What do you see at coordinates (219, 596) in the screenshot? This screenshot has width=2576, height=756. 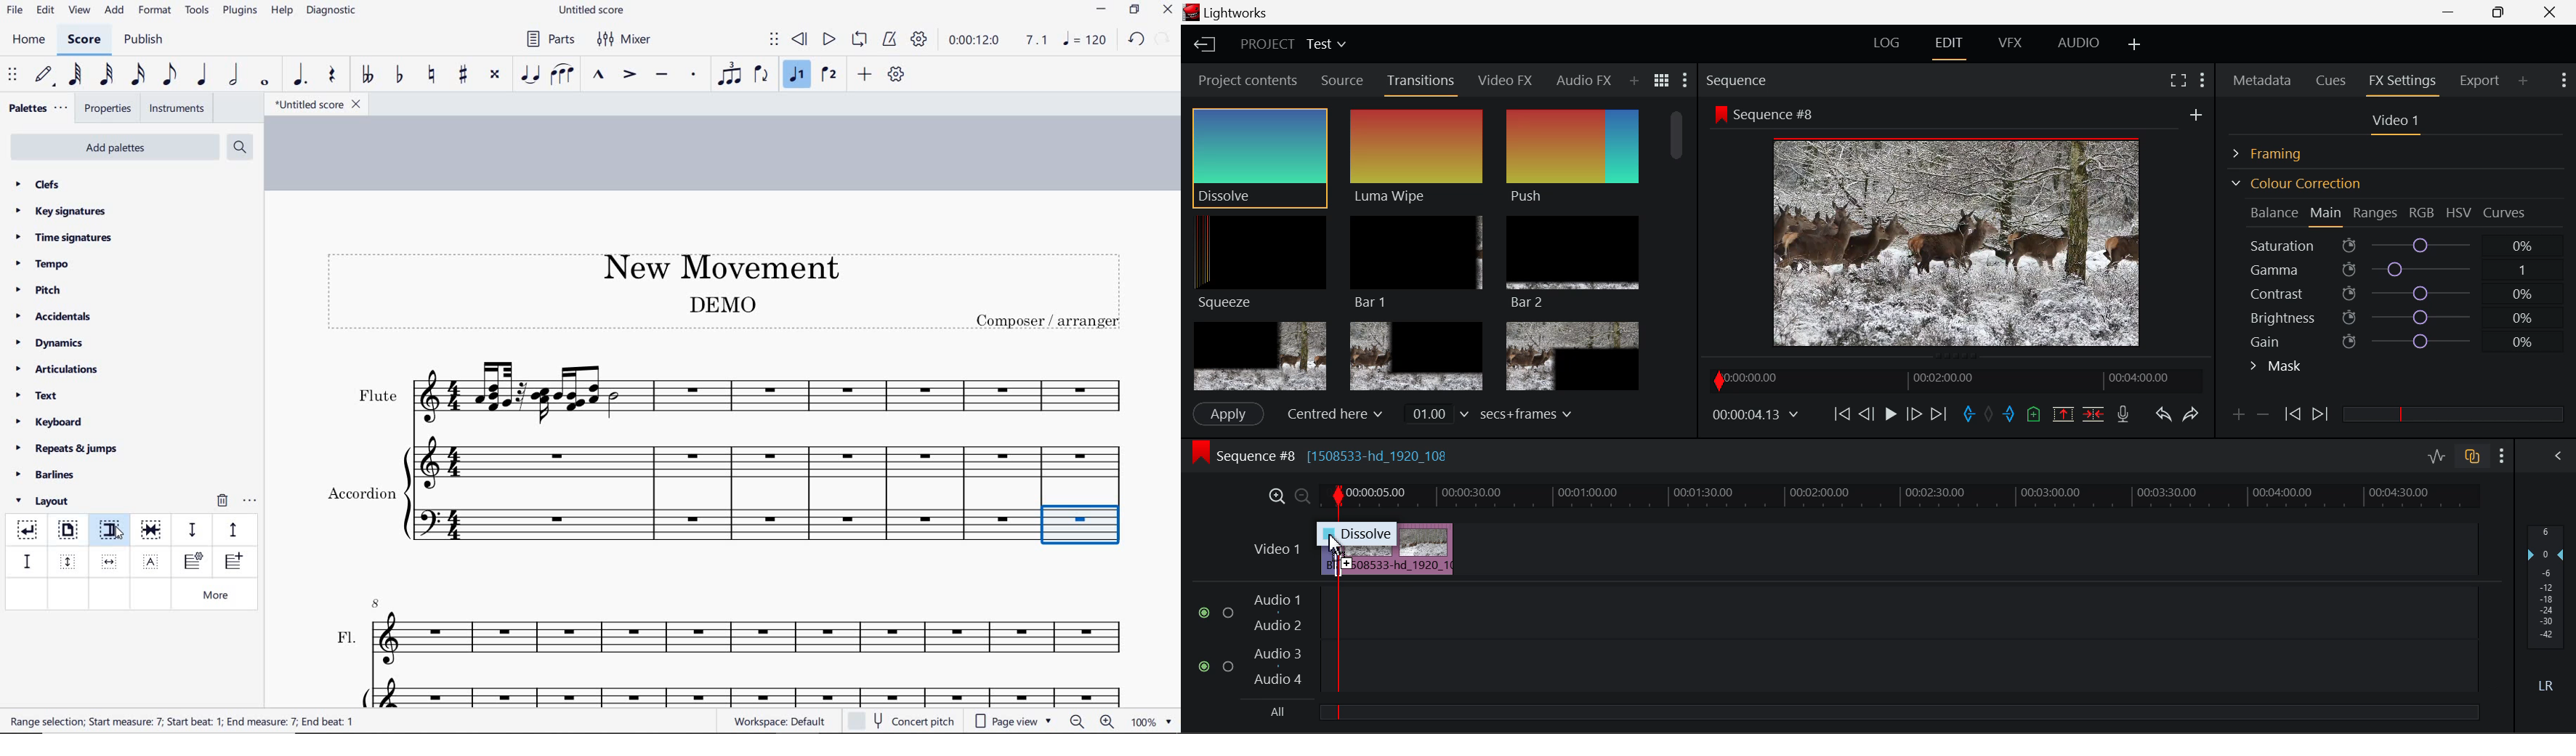 I see `more` at bounding box center [219, 596].